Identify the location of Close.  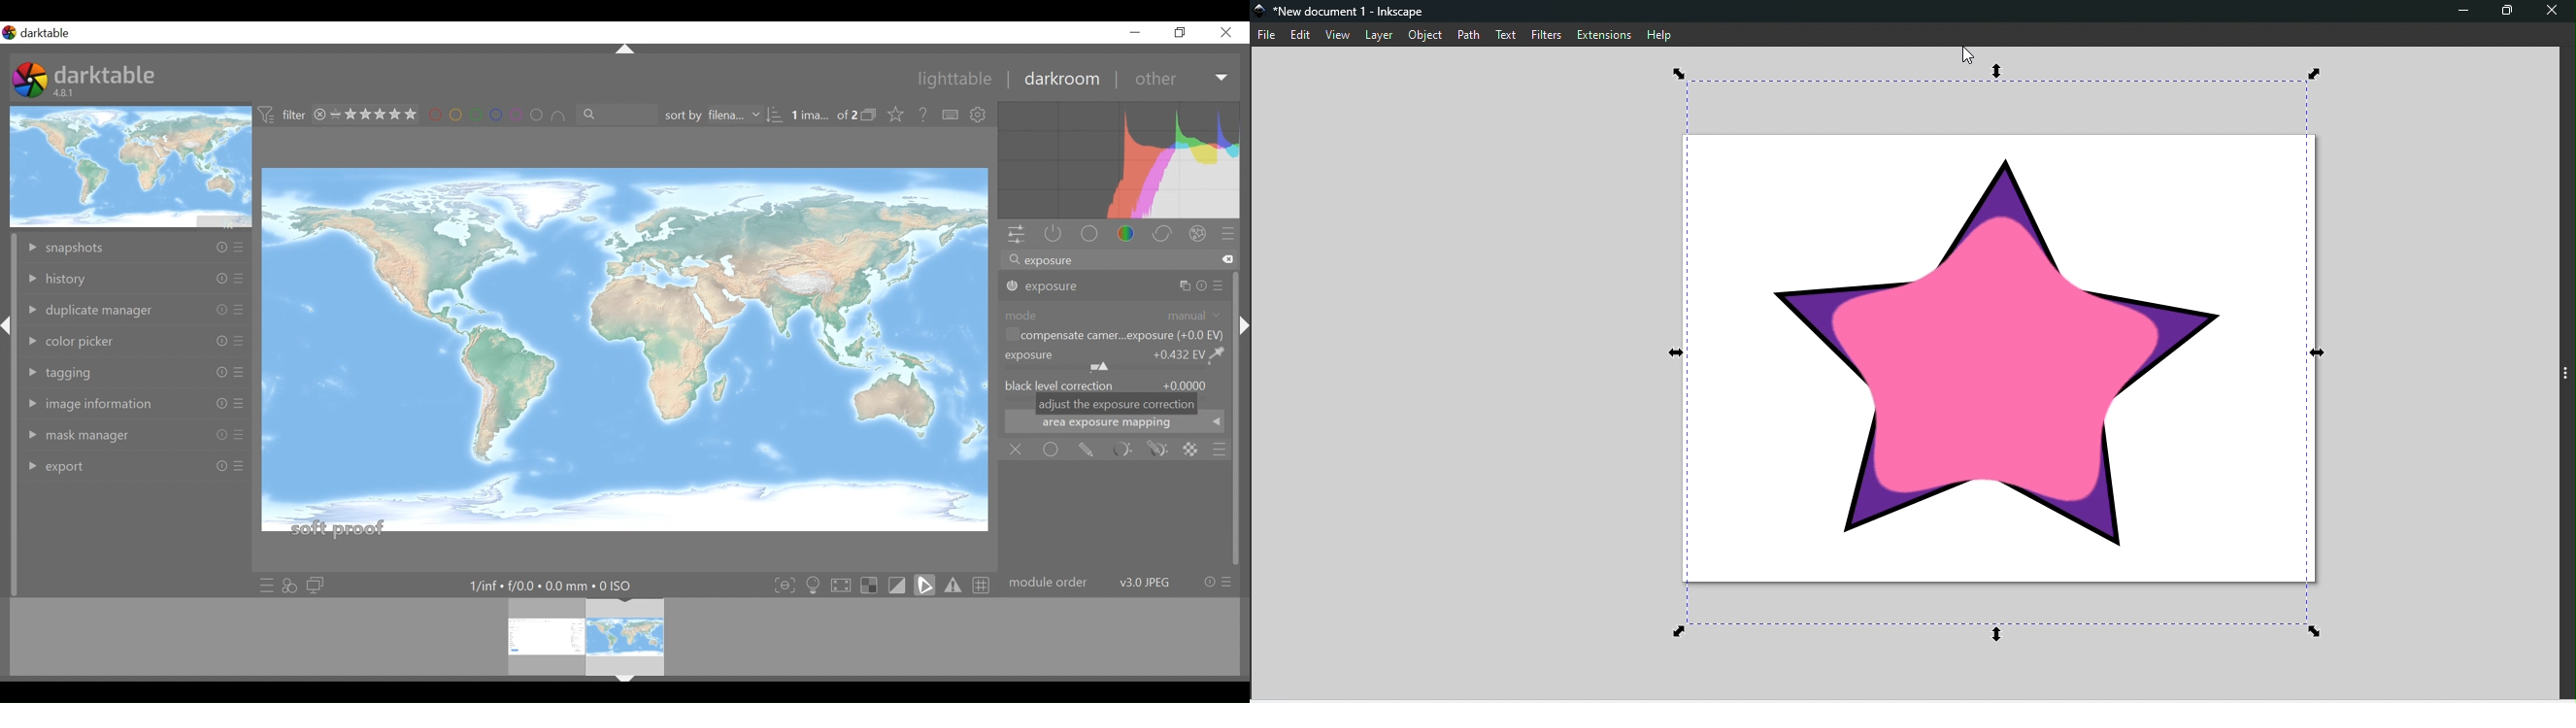
(2551, 10).